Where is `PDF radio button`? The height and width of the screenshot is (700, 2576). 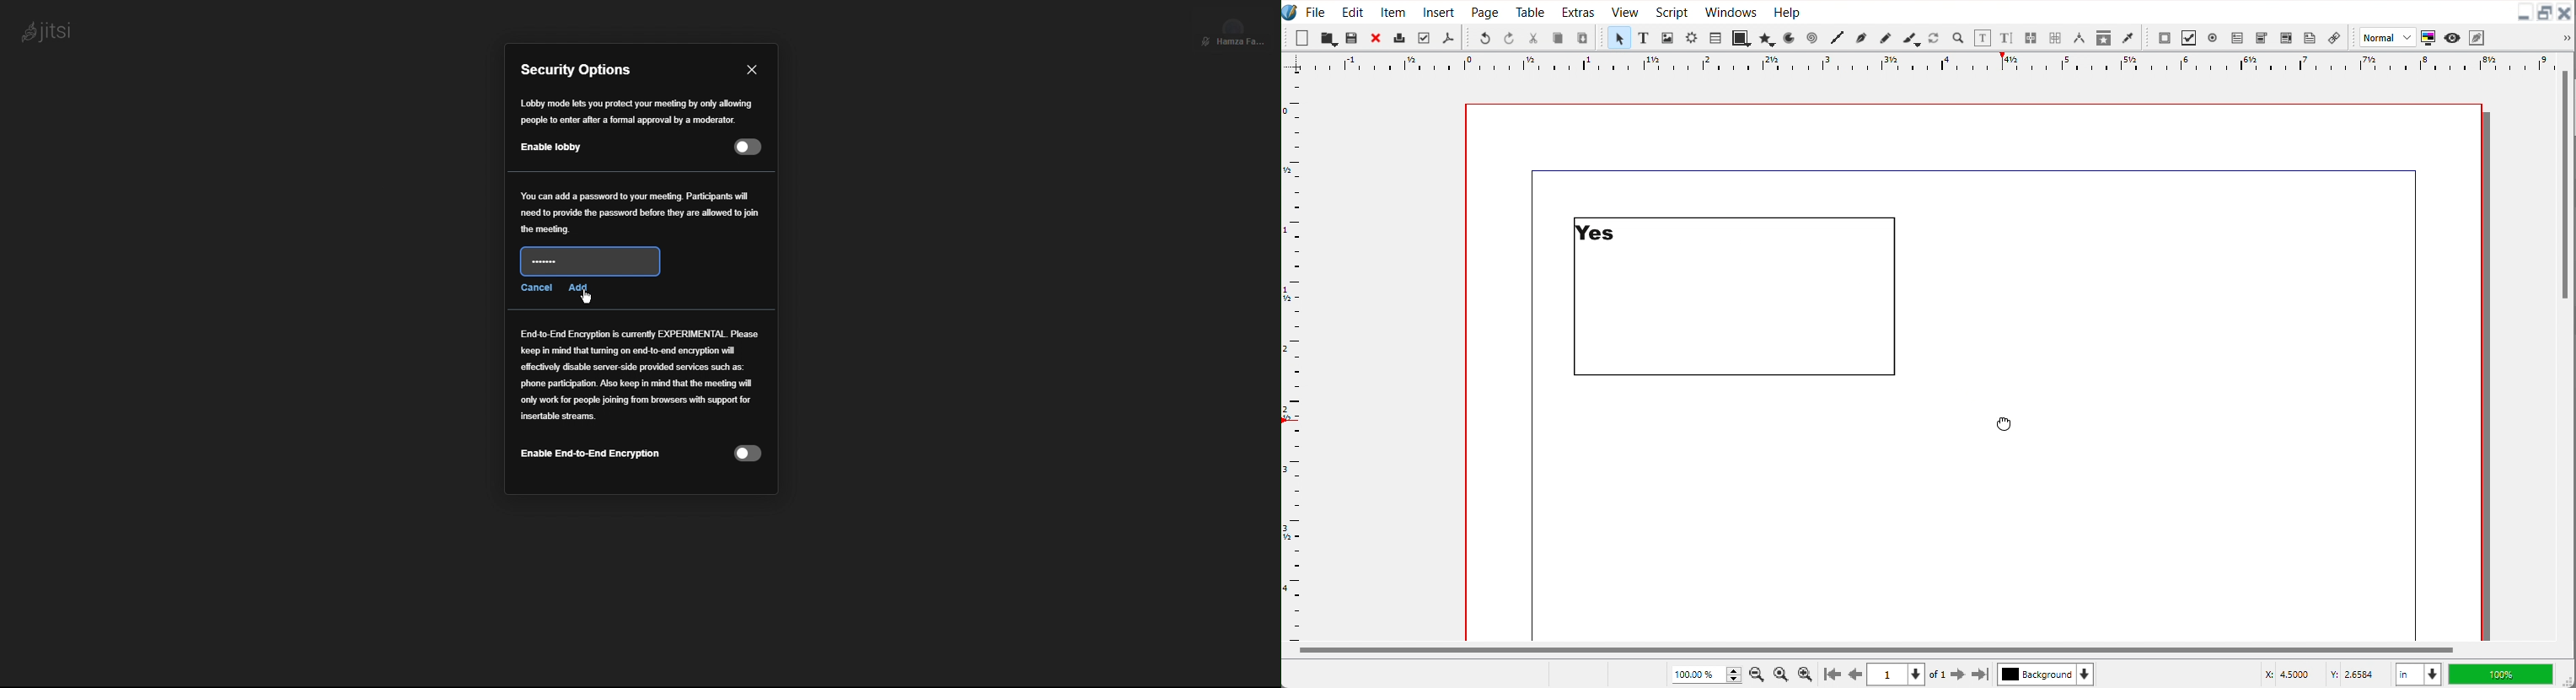 PDF radio button is located at coordinates (2212, 38).